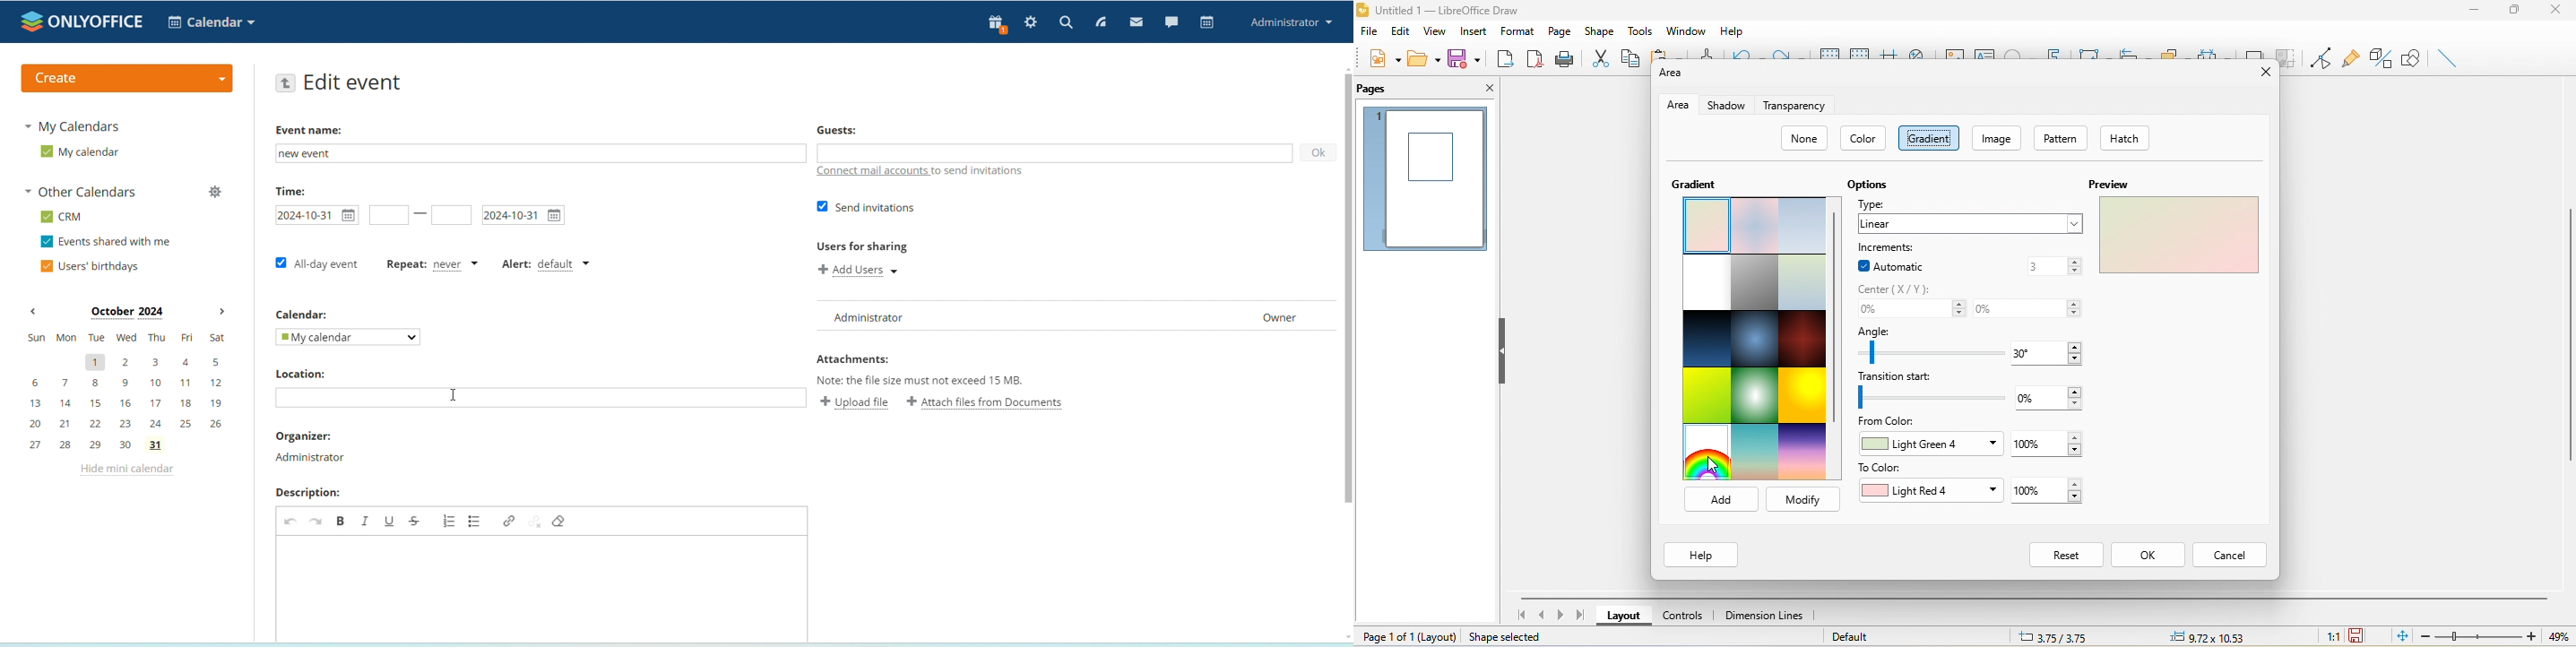 The width and height of the screenshot is (2576, 672). Describe the element at coordinates (2053, 490) in the screenshot. I see `100%` at that location.